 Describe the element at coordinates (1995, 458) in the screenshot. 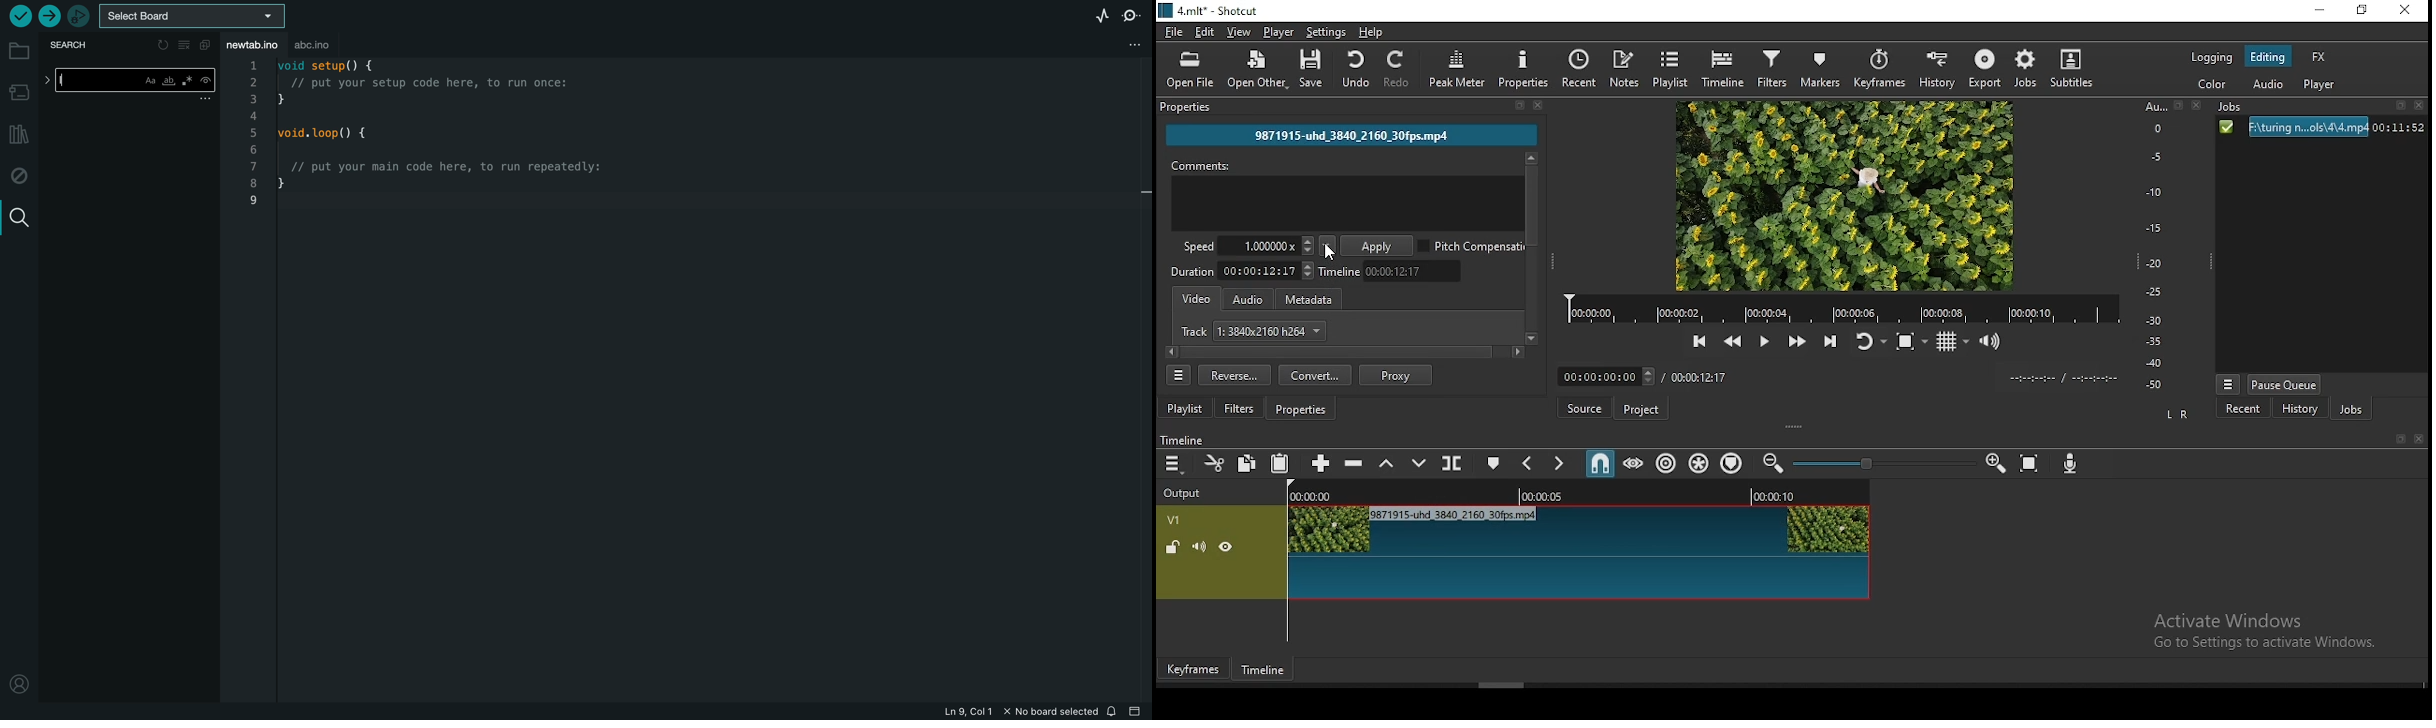

I see `zoom timeline in` at that location.